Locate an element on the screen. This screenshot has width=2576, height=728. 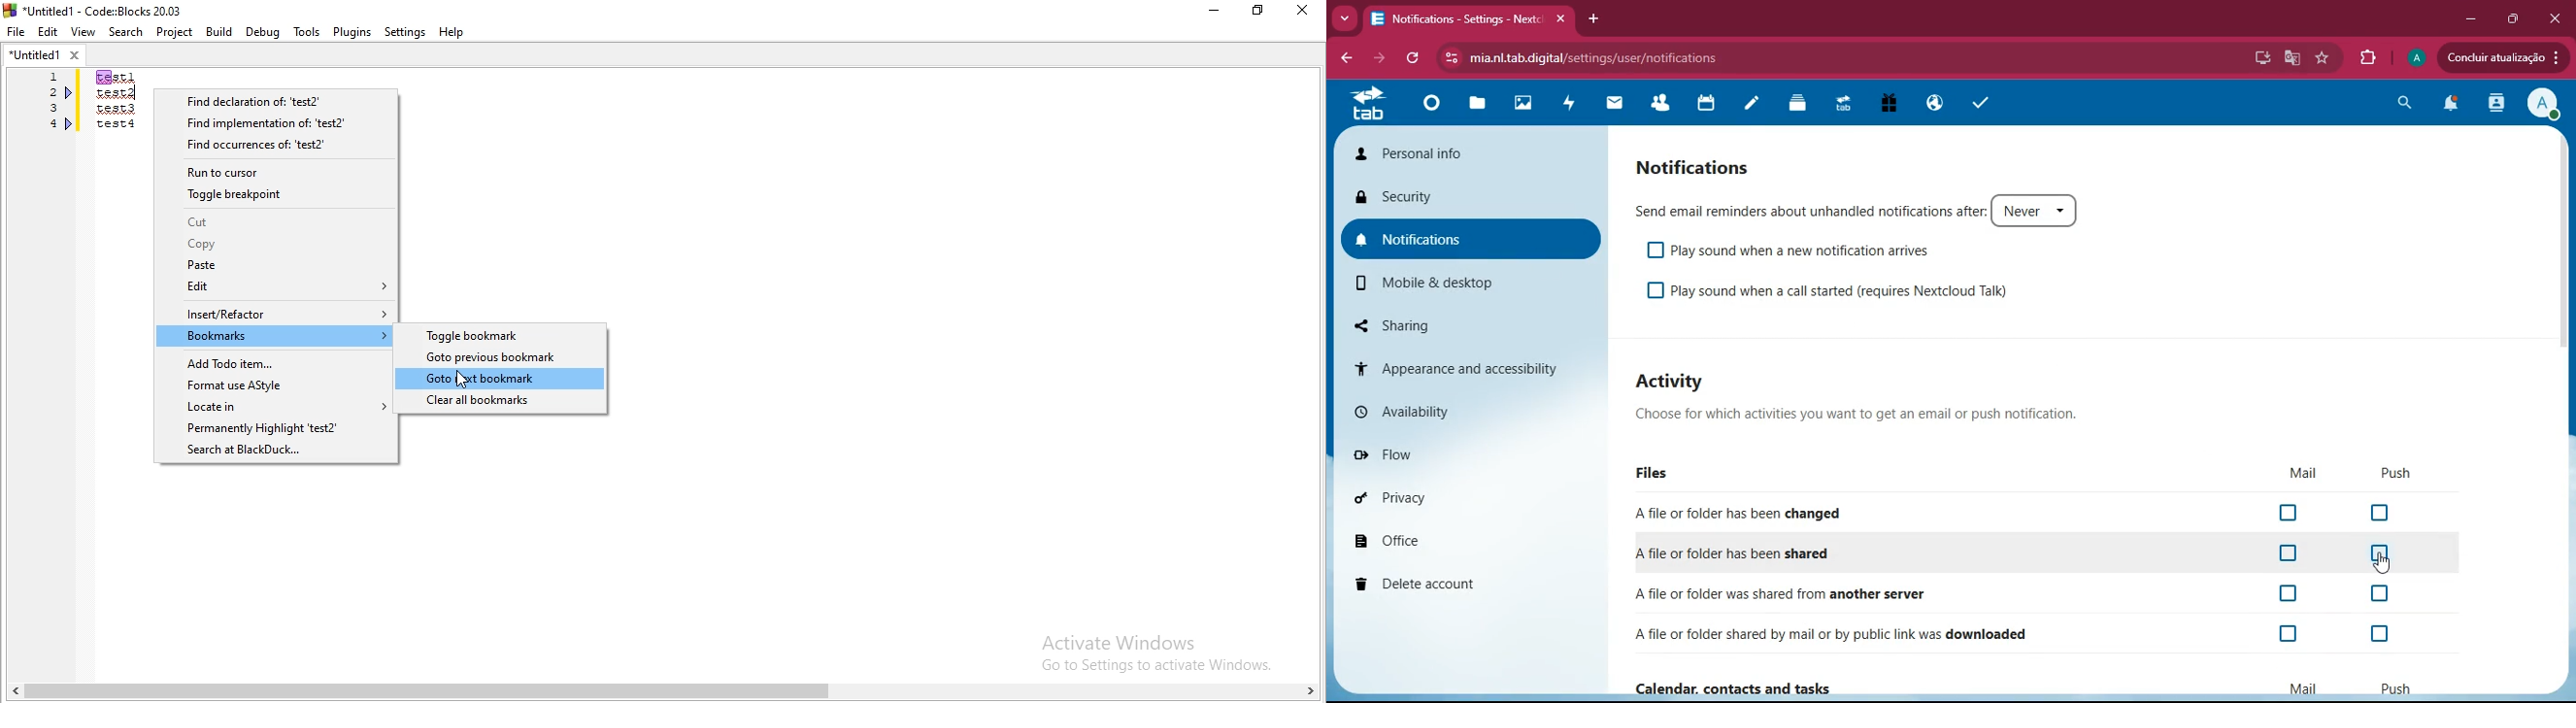
scroll bar is located at coordinates (2566, 262).